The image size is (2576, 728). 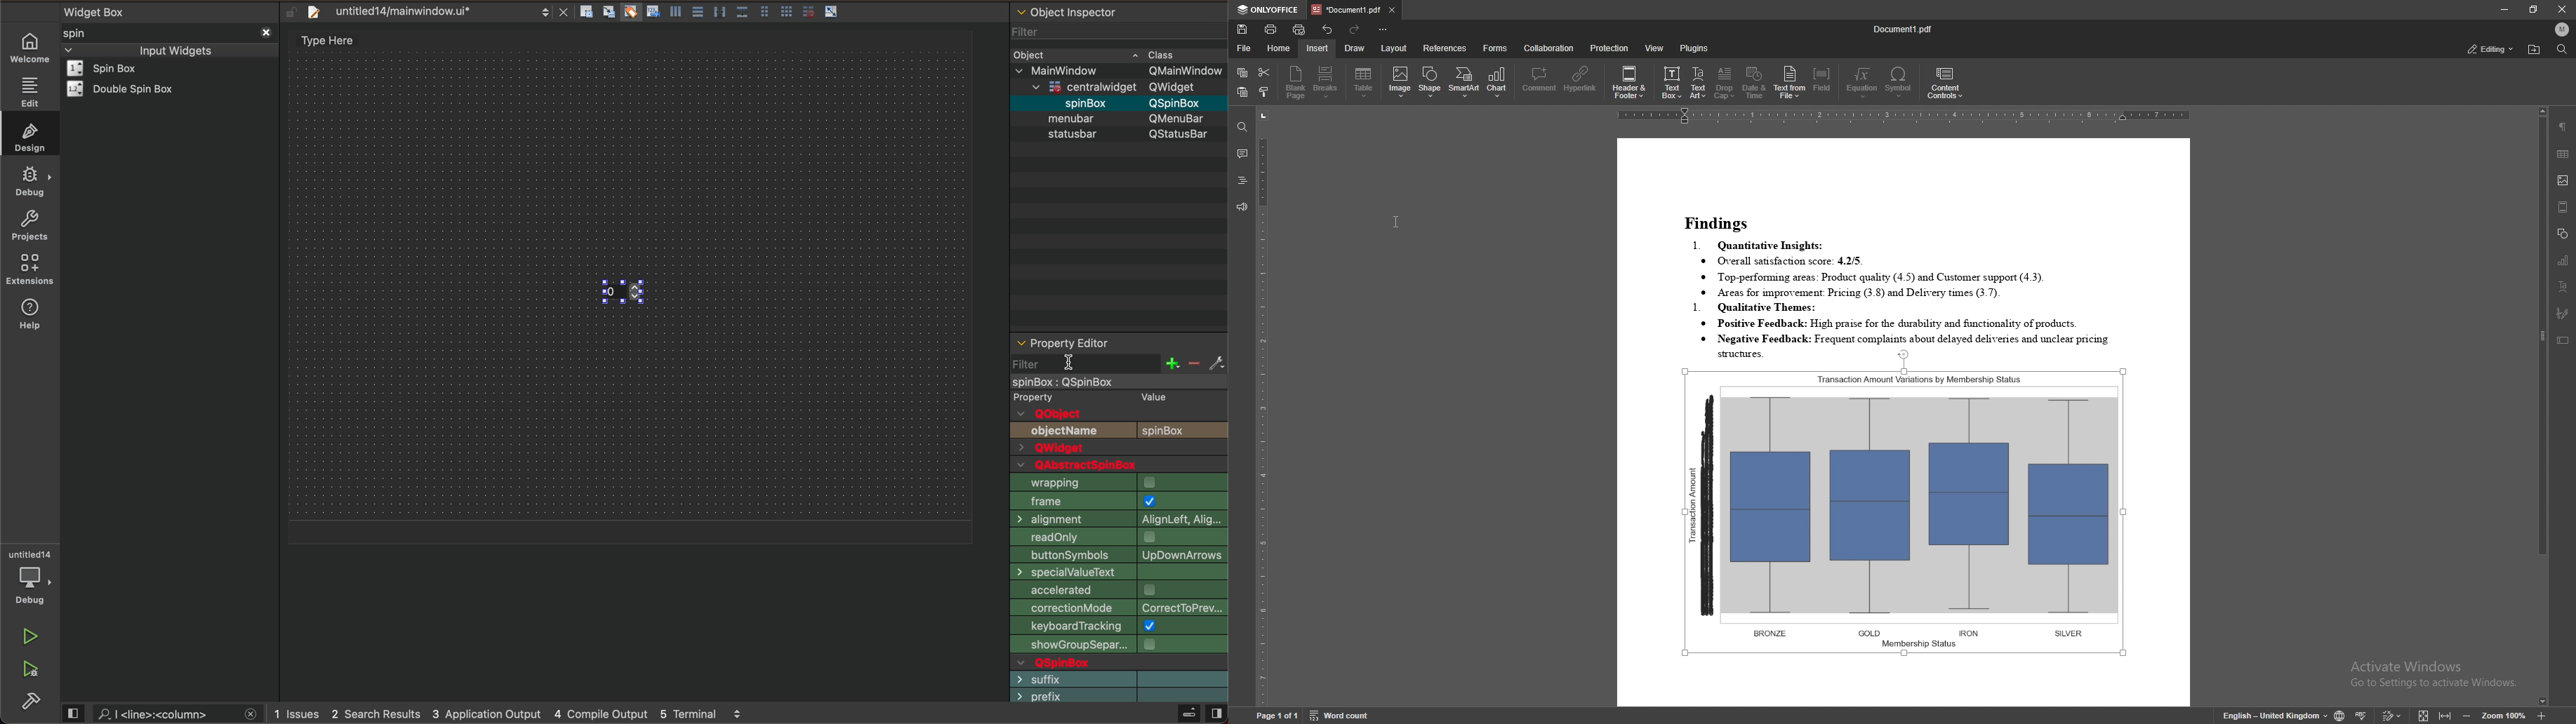 I want to click on text, so click(x=1067, y=431).